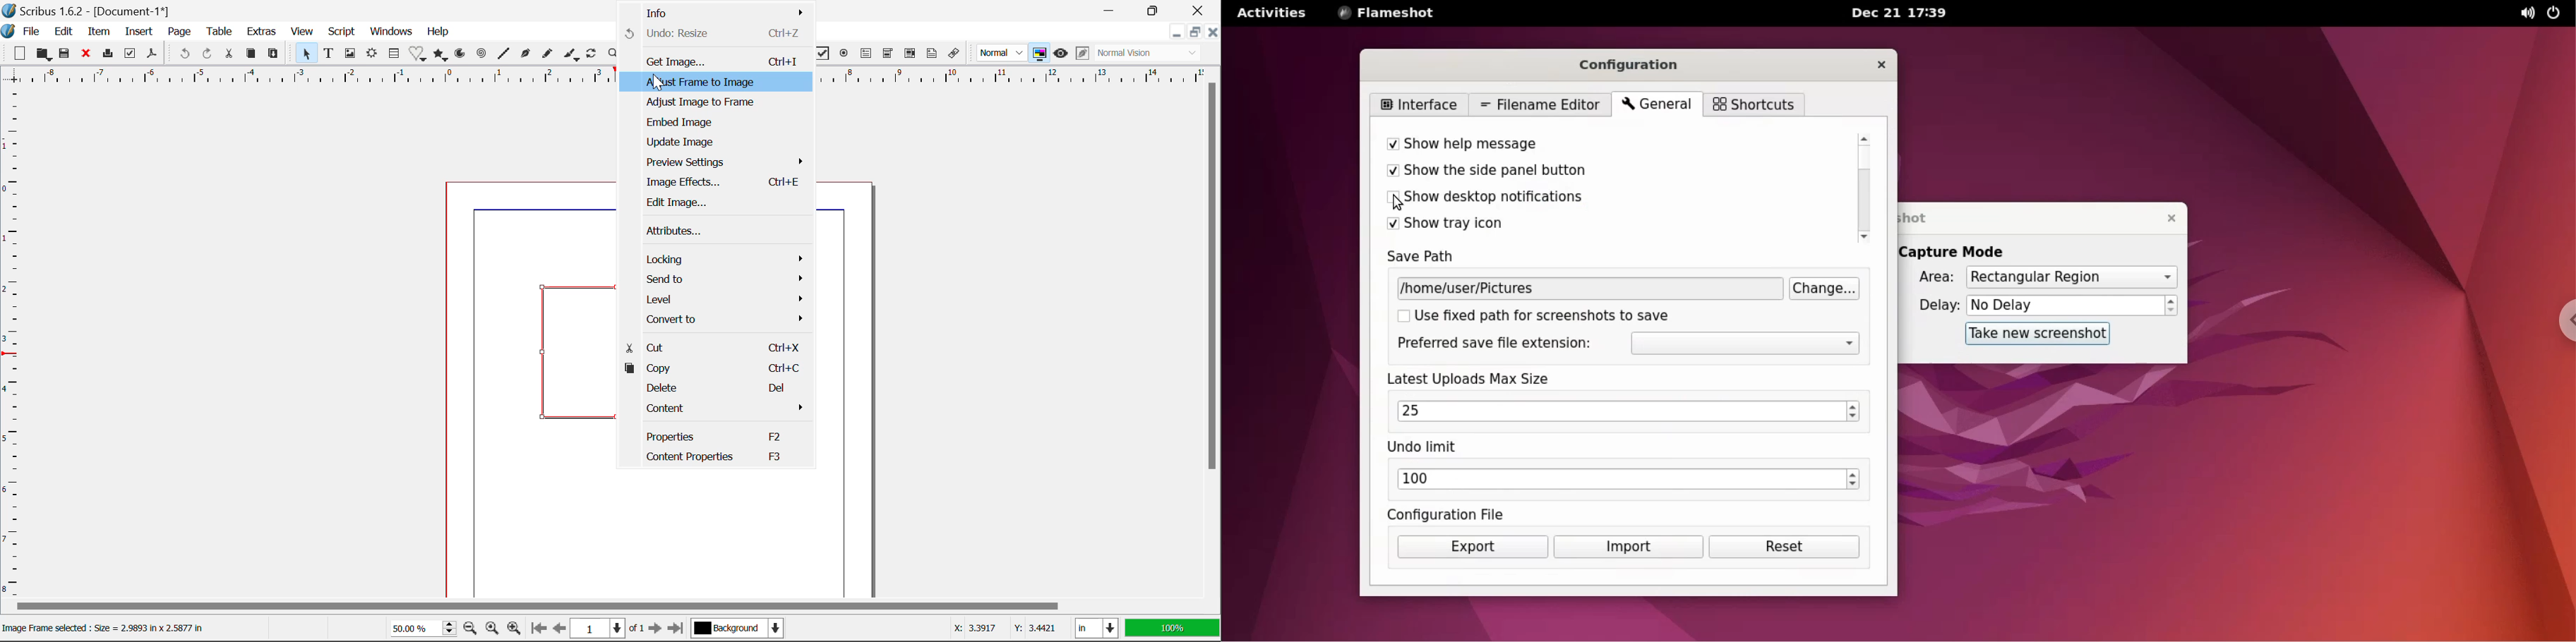 The image size is (2576, 644). Describe the element at coordinates (719, 12) in the screenshot. I see `Info` at that location.